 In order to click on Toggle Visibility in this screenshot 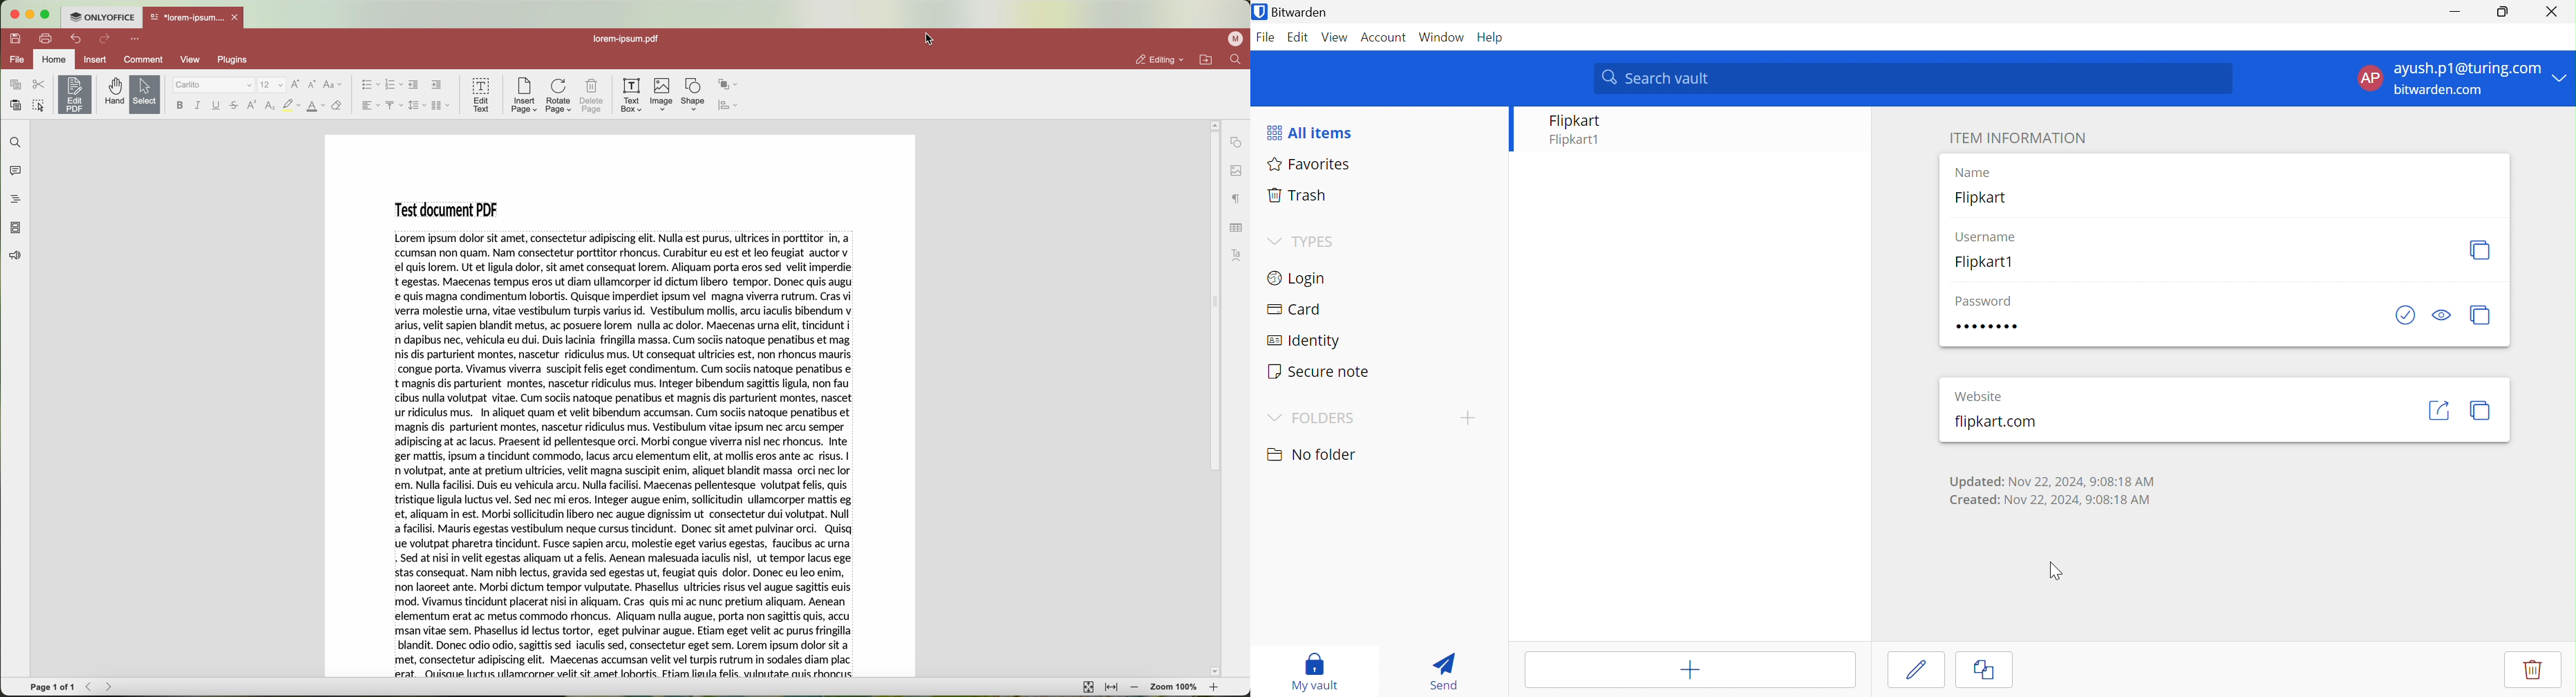, I will do `click(2442, 313)`.